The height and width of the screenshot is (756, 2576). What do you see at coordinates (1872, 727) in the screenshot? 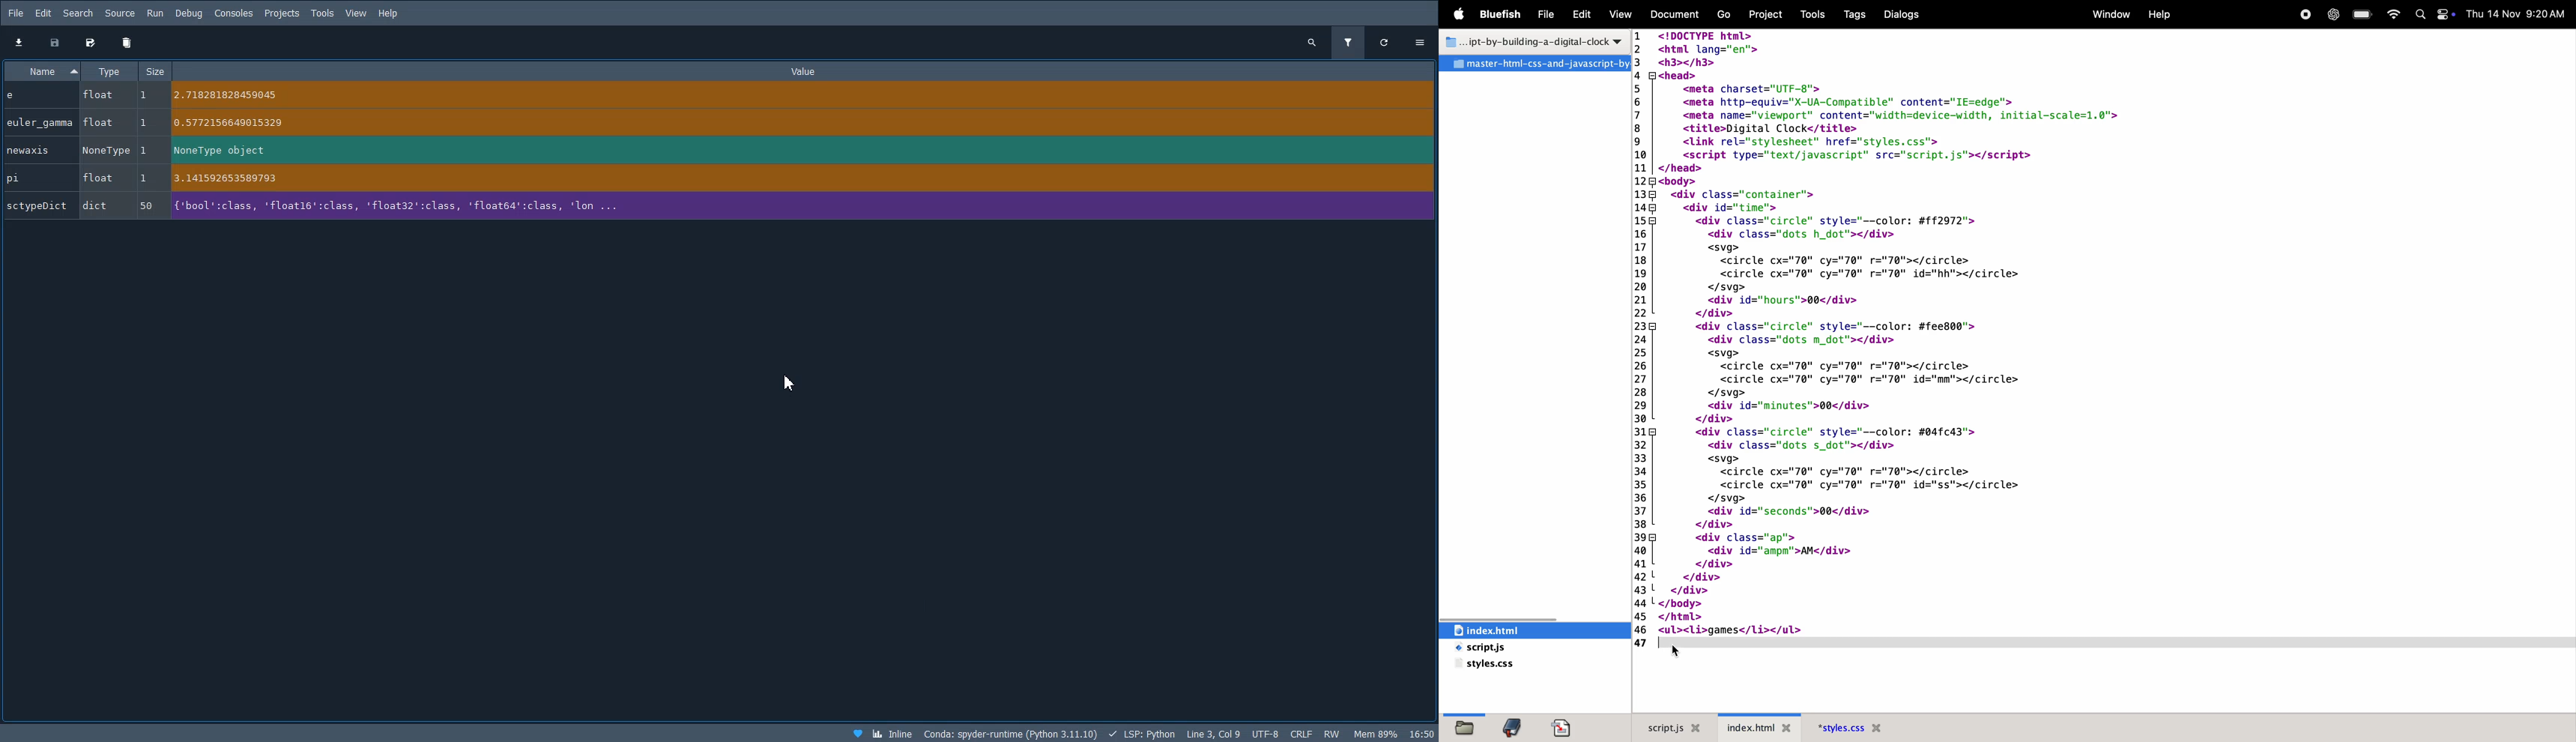
I see `Style.css` at bounding box center [1872, 727].